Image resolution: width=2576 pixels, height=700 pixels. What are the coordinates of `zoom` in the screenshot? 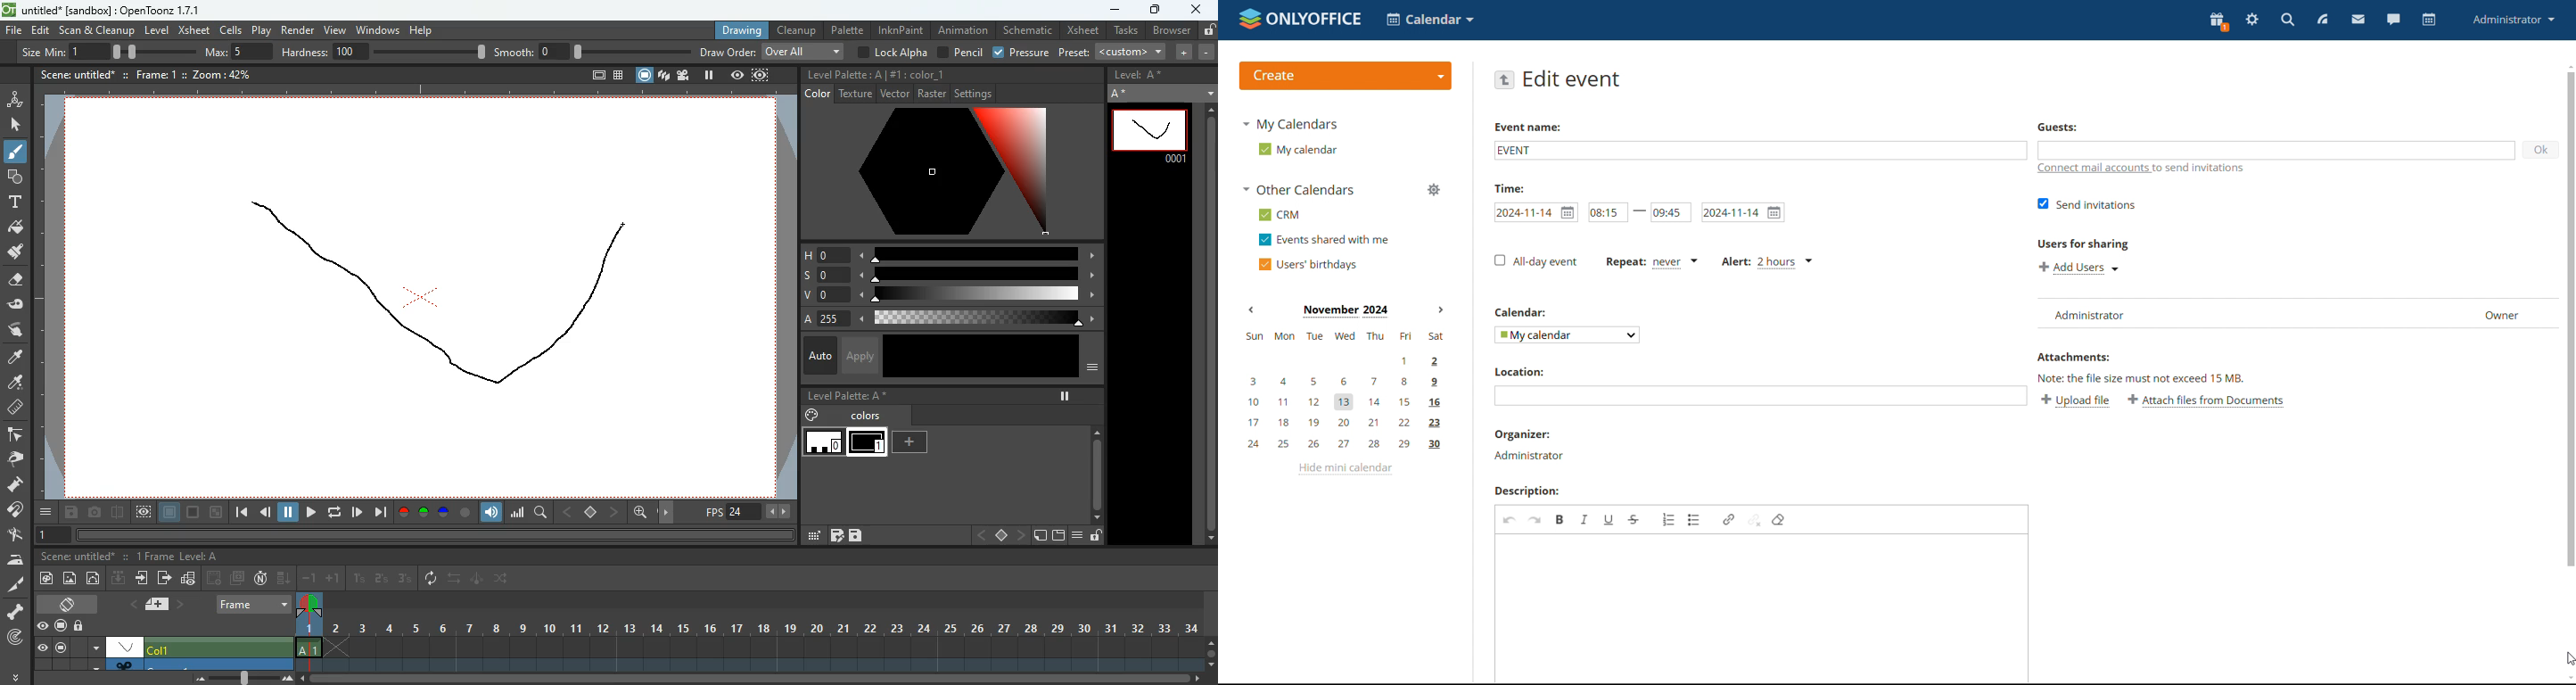 It's located at (216, 74).